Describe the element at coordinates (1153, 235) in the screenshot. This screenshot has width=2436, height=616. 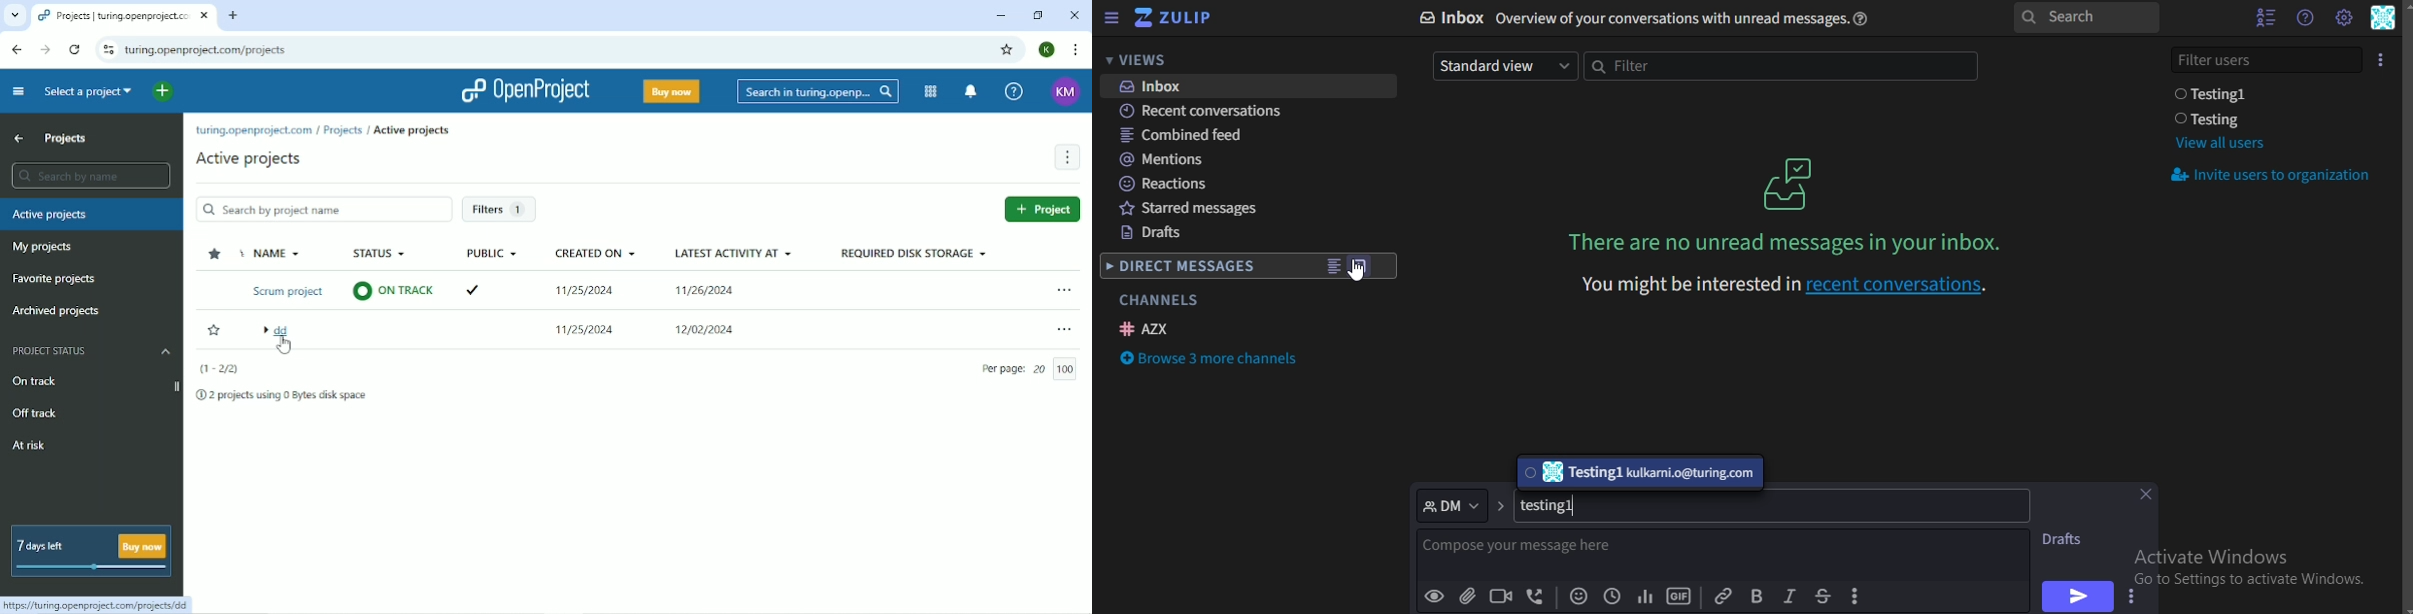
I see `drafts` at that location.